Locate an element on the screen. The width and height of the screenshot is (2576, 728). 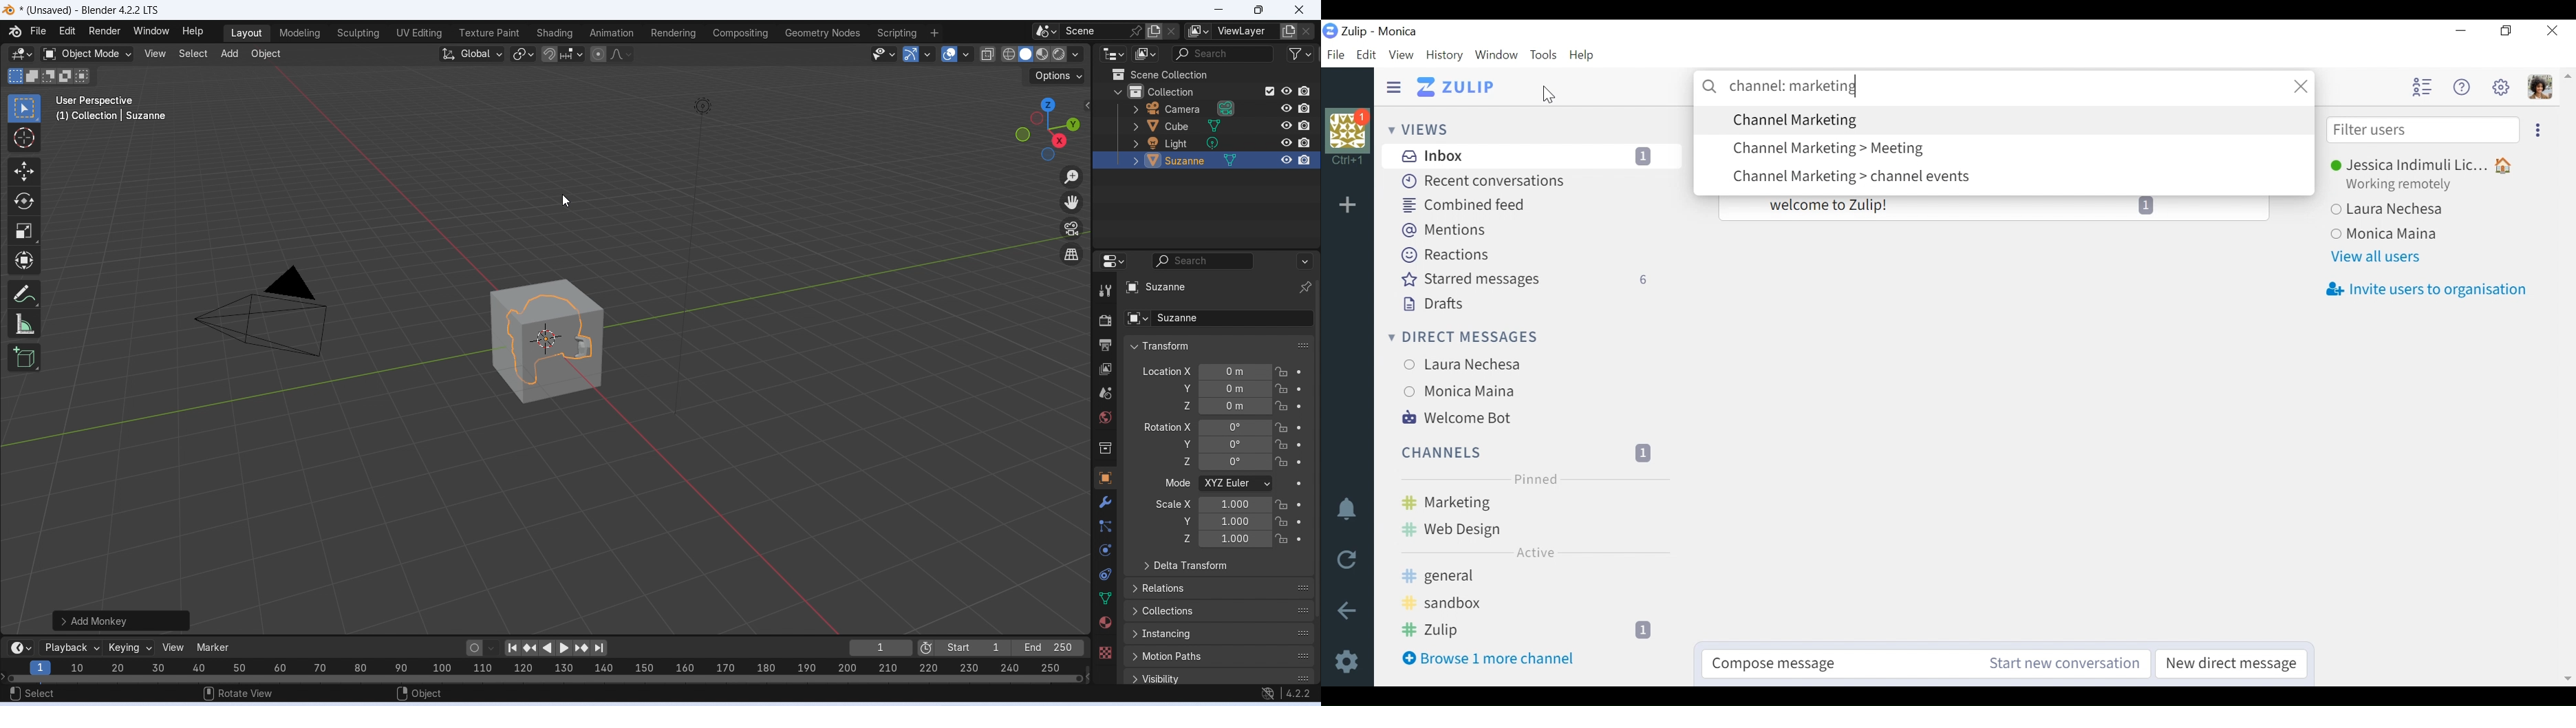
Active is located at coordinates (1532, 552).